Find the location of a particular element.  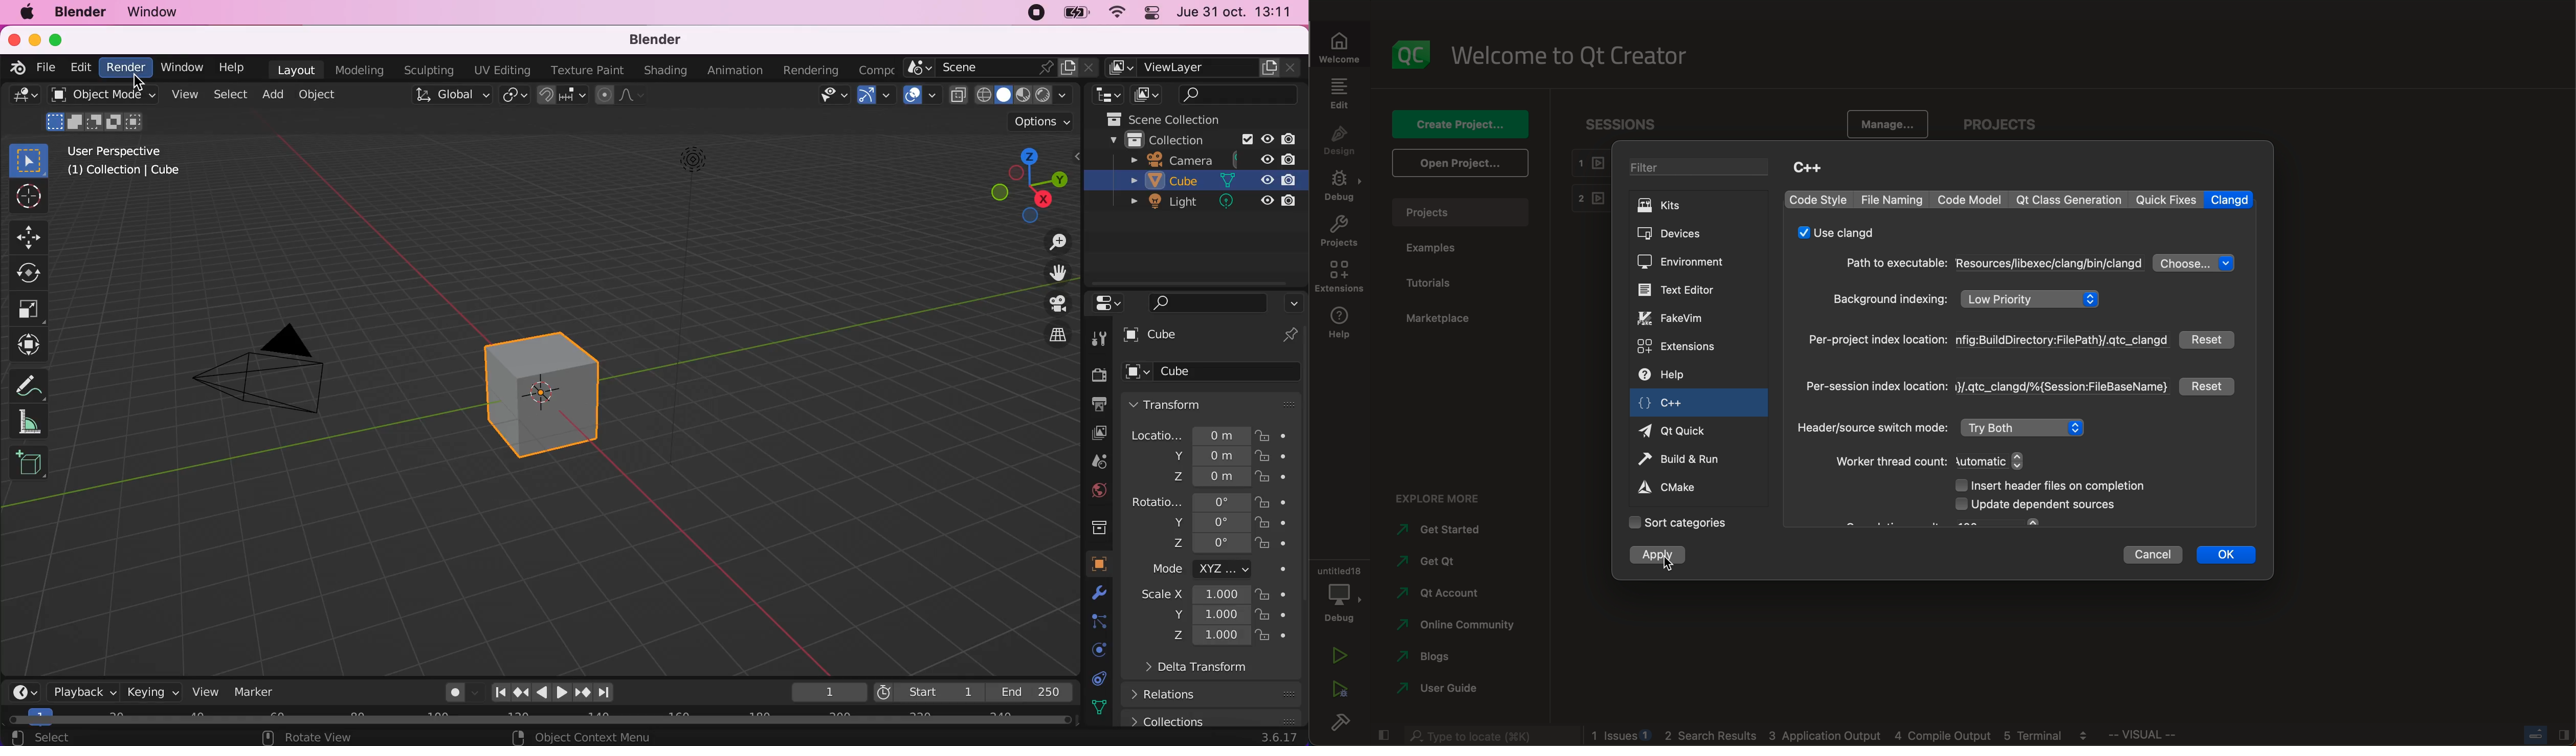

build and run is located at coordinates (1688, 458).